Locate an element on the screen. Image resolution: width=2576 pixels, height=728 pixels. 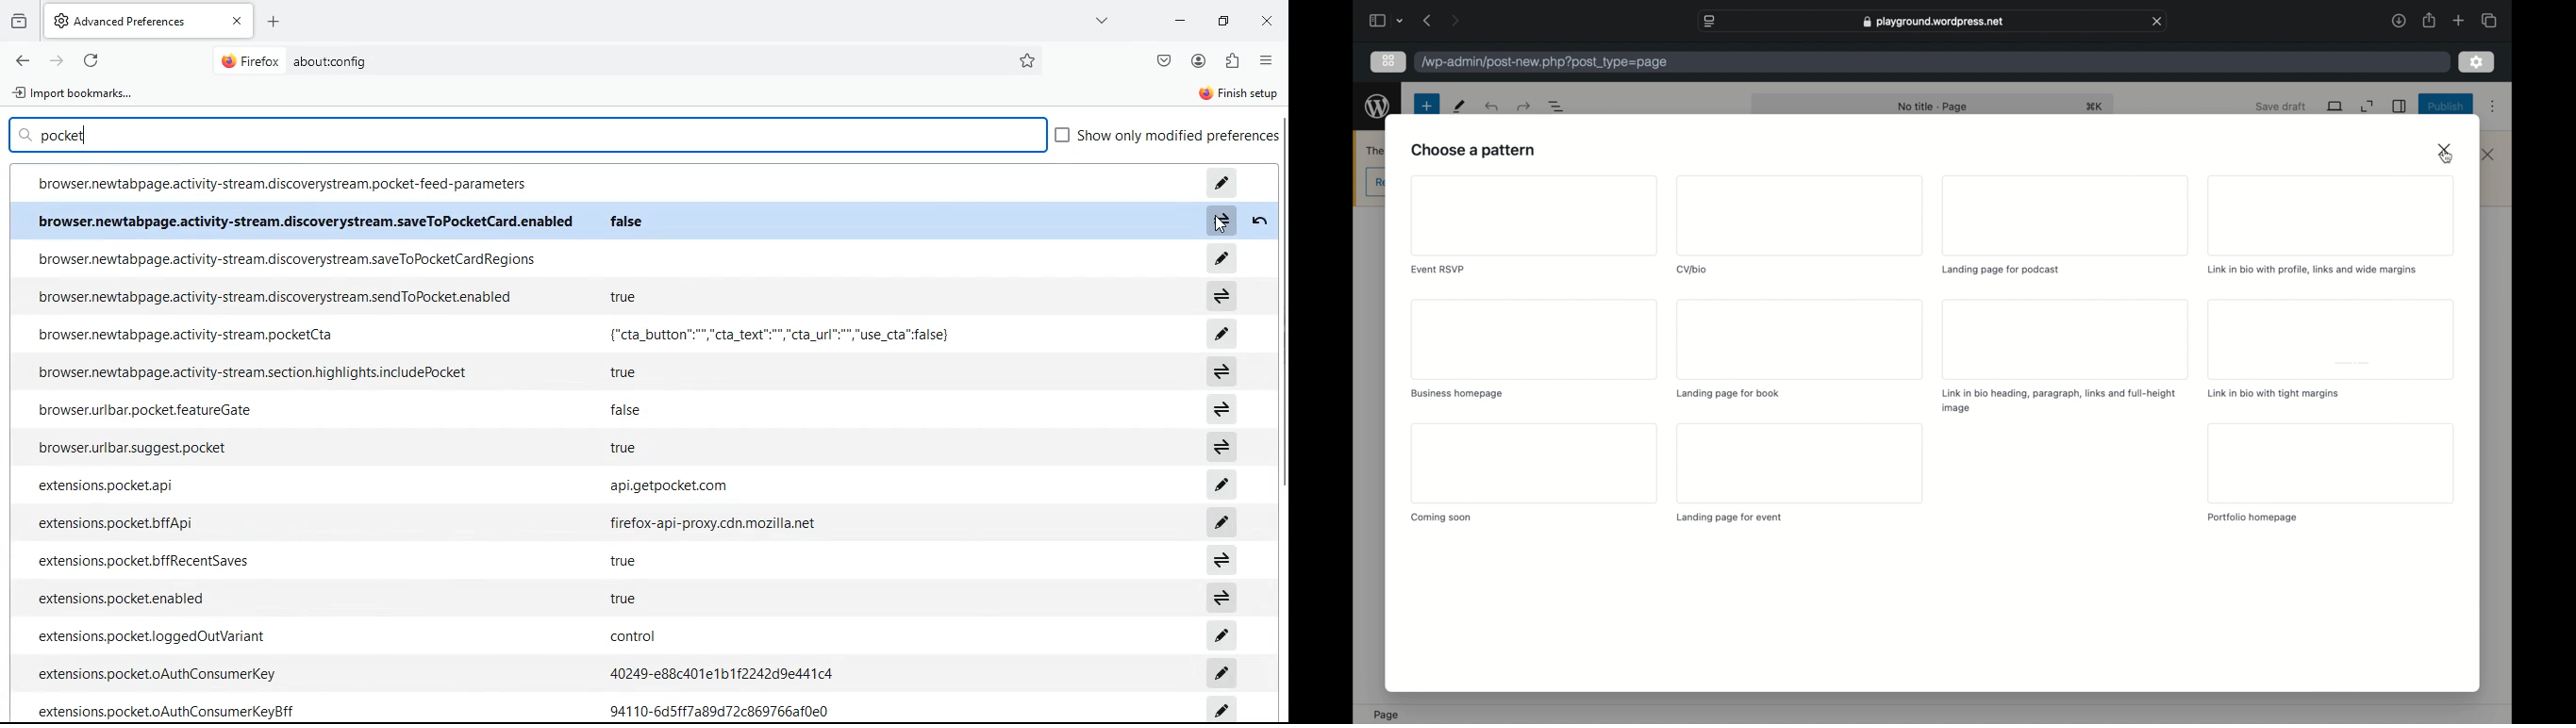
link in bio is located at coordinates (2313, 270).